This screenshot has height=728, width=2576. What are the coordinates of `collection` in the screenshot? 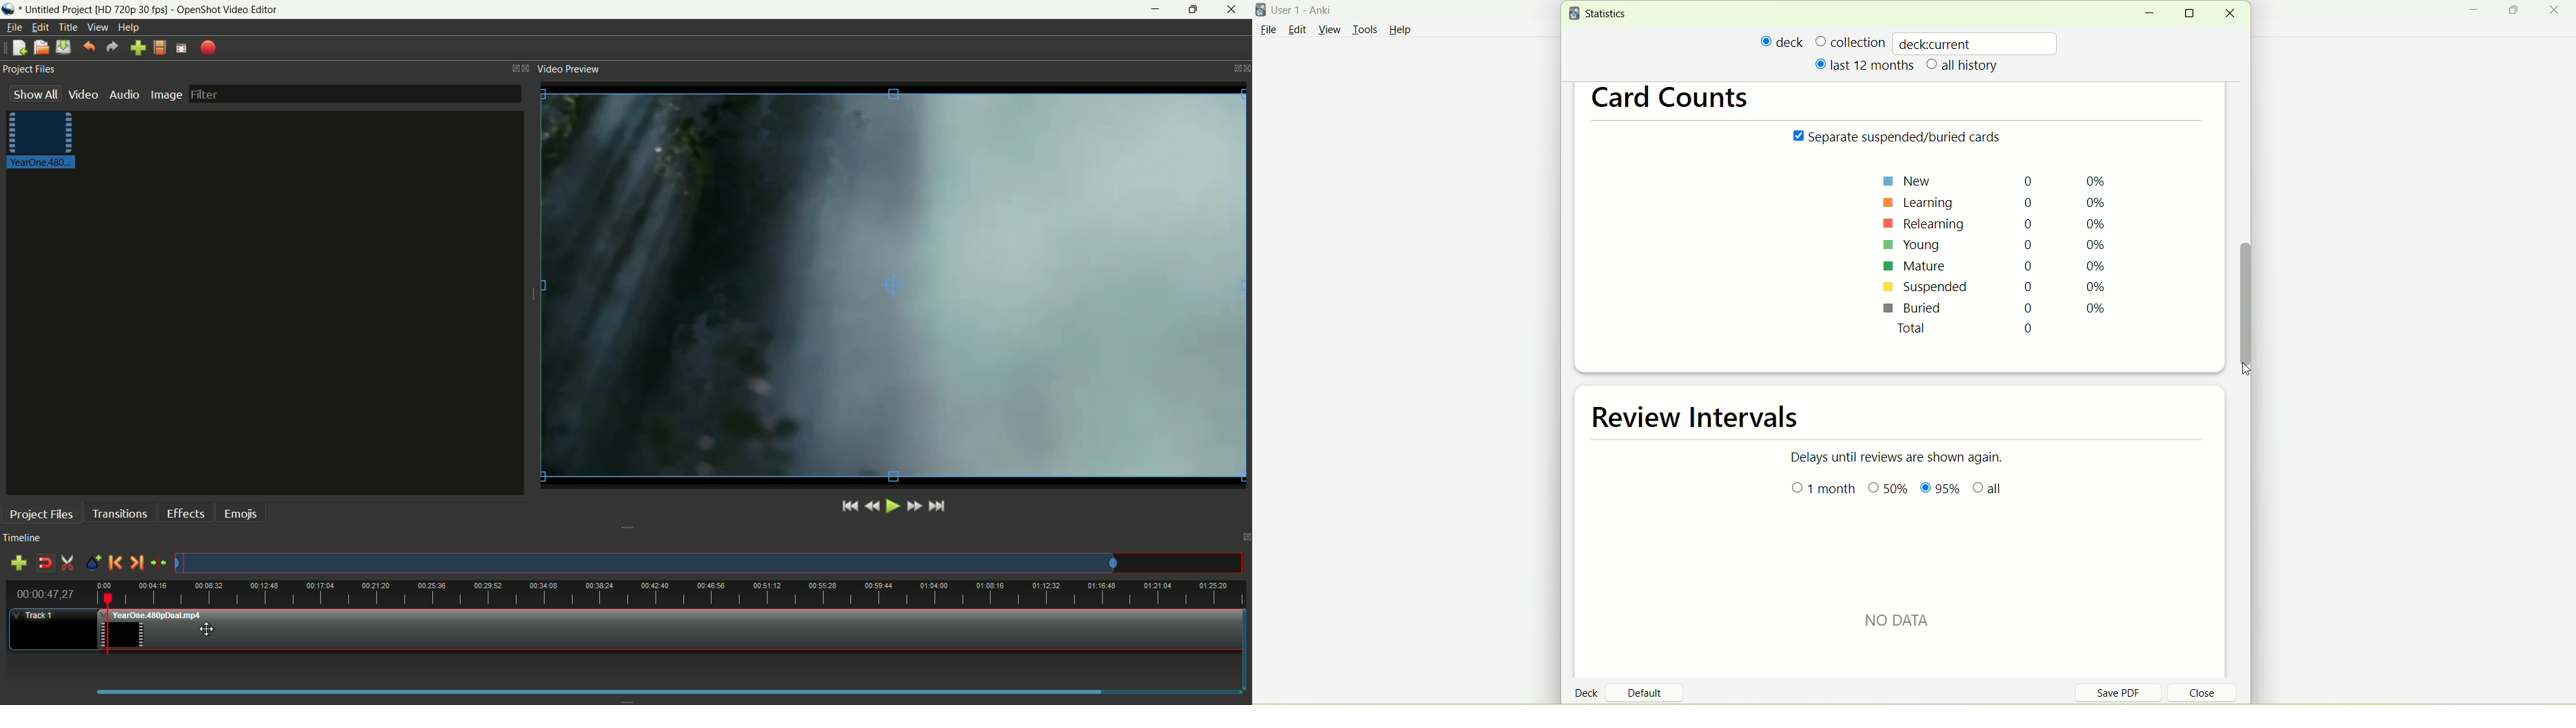 It's located at (1850, 41).